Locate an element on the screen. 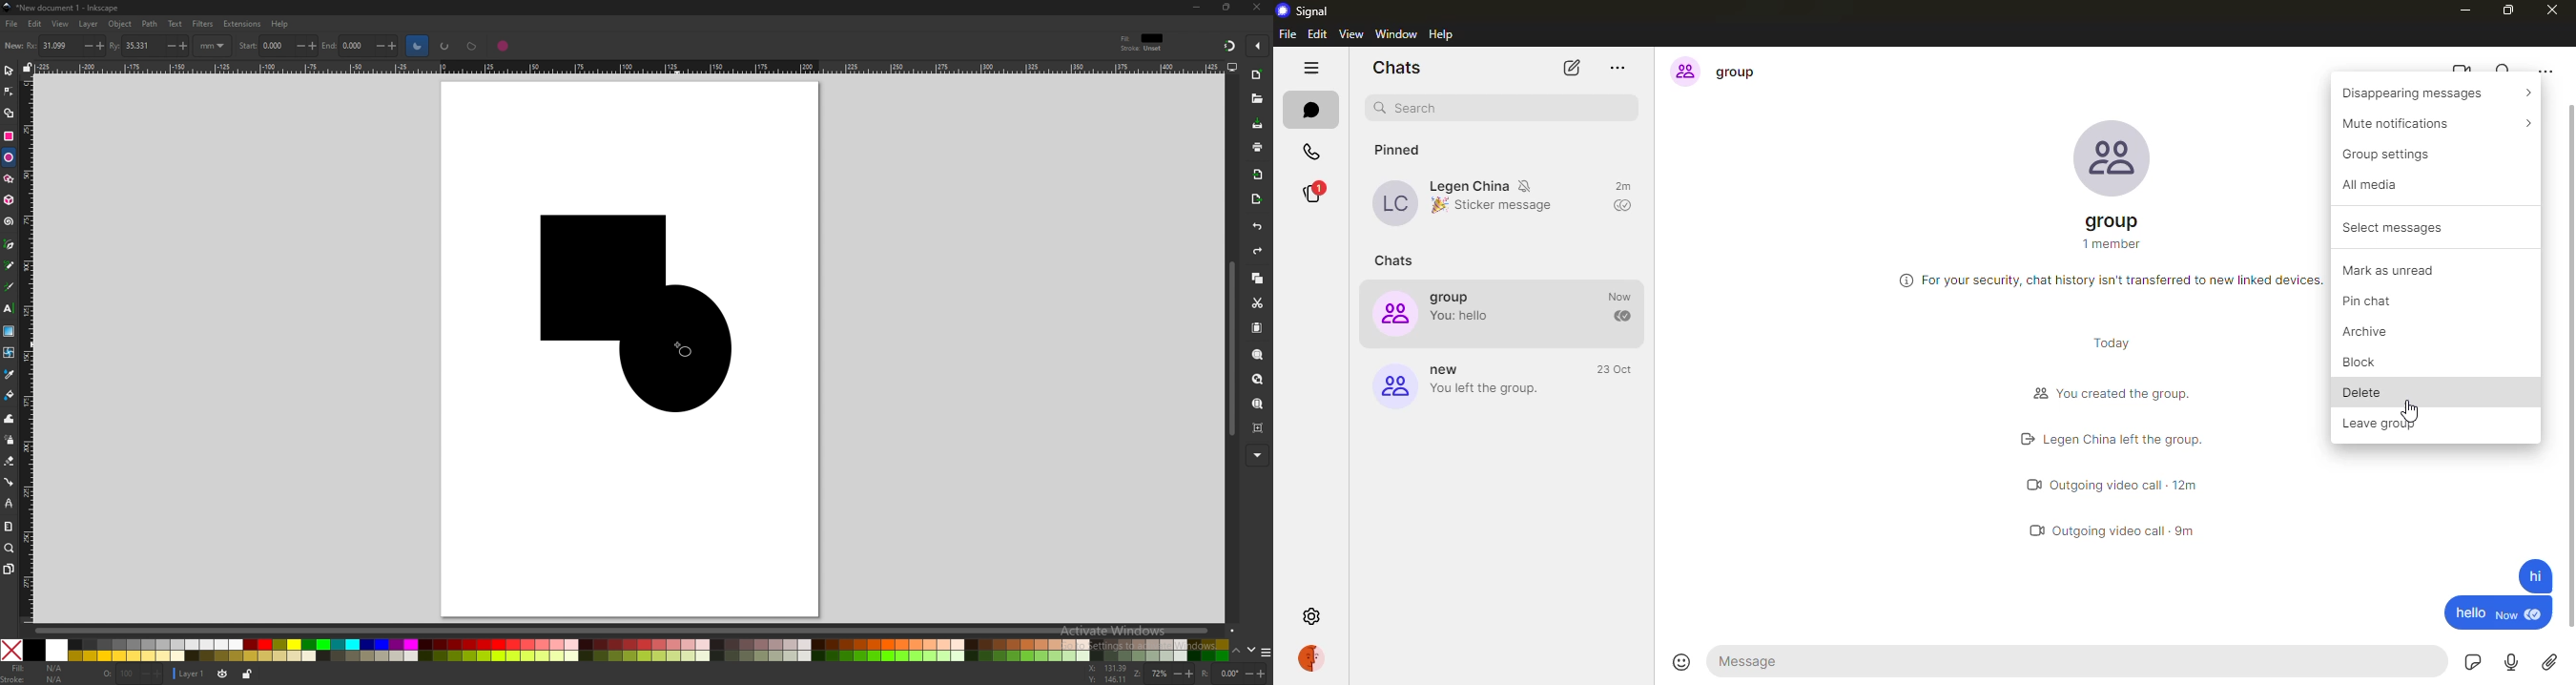 Image resolution: width=2576 pixels, height=700 pixels. cursor is located at coordinates (2412, 407).